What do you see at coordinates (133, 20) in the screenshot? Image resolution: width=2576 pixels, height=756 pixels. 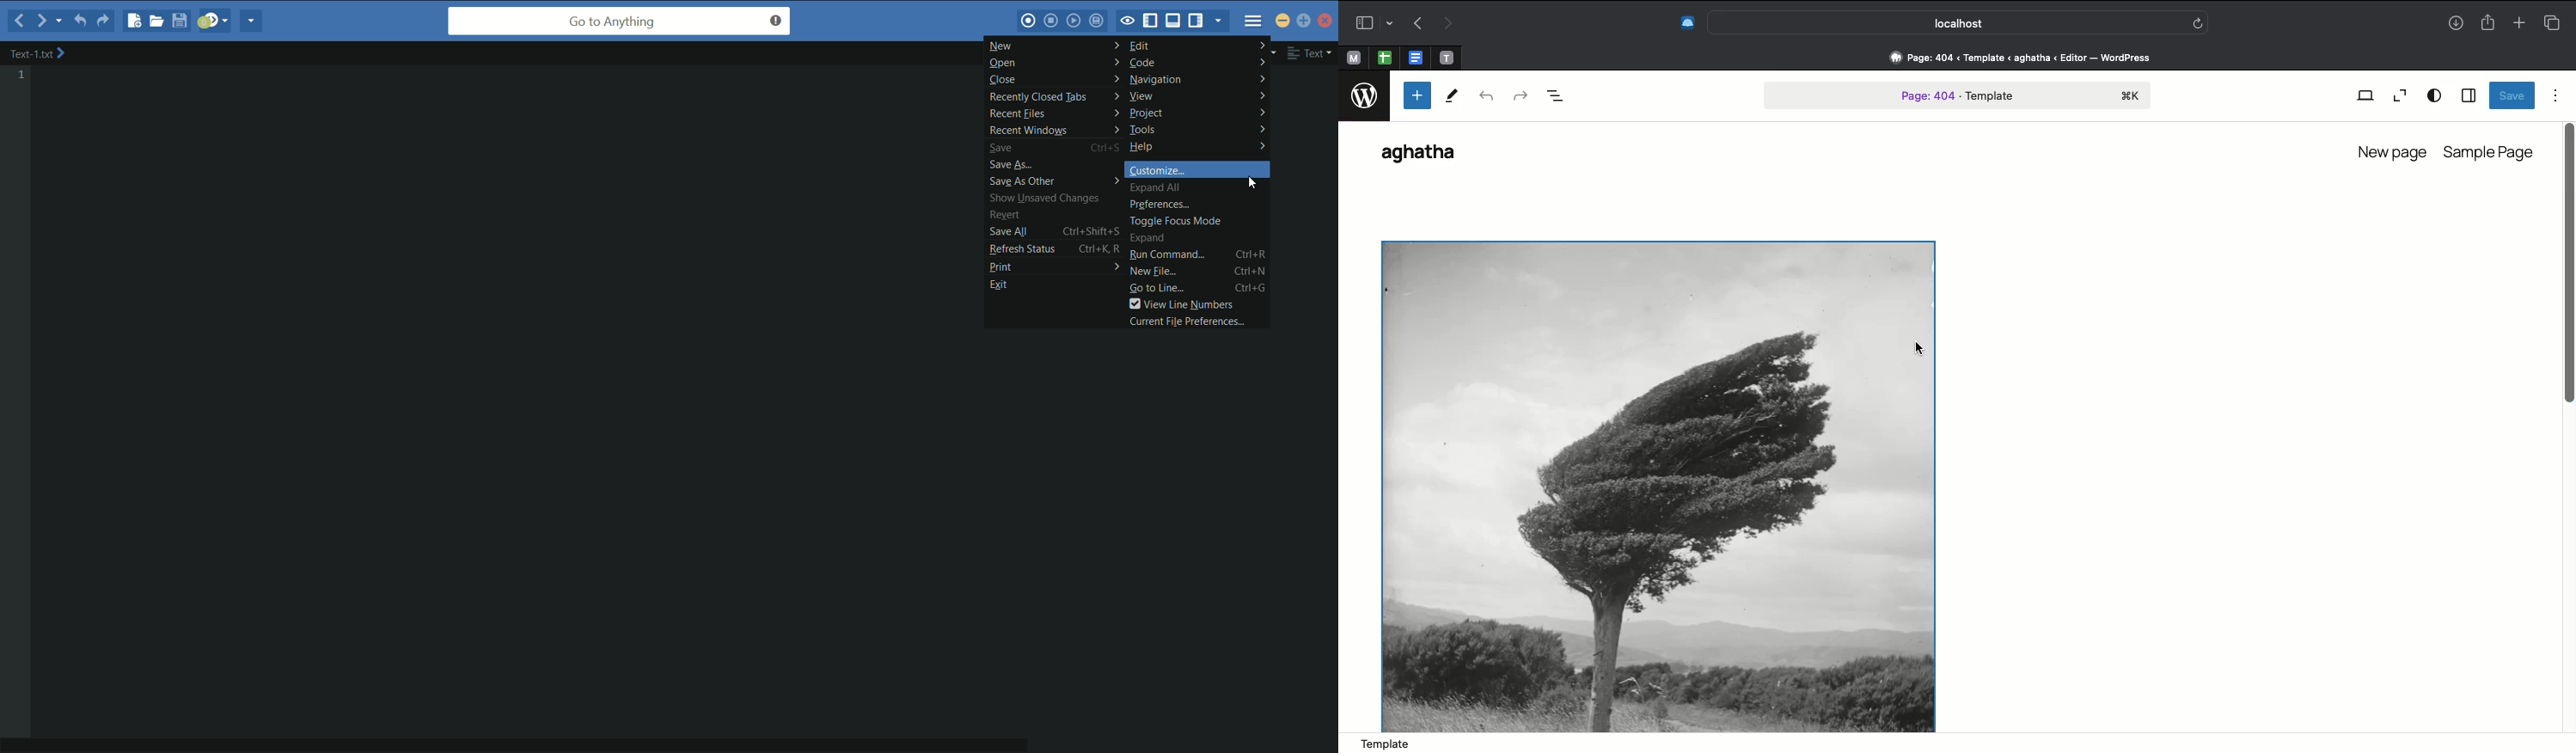 I see `new file` at bounding box center [133, 20].